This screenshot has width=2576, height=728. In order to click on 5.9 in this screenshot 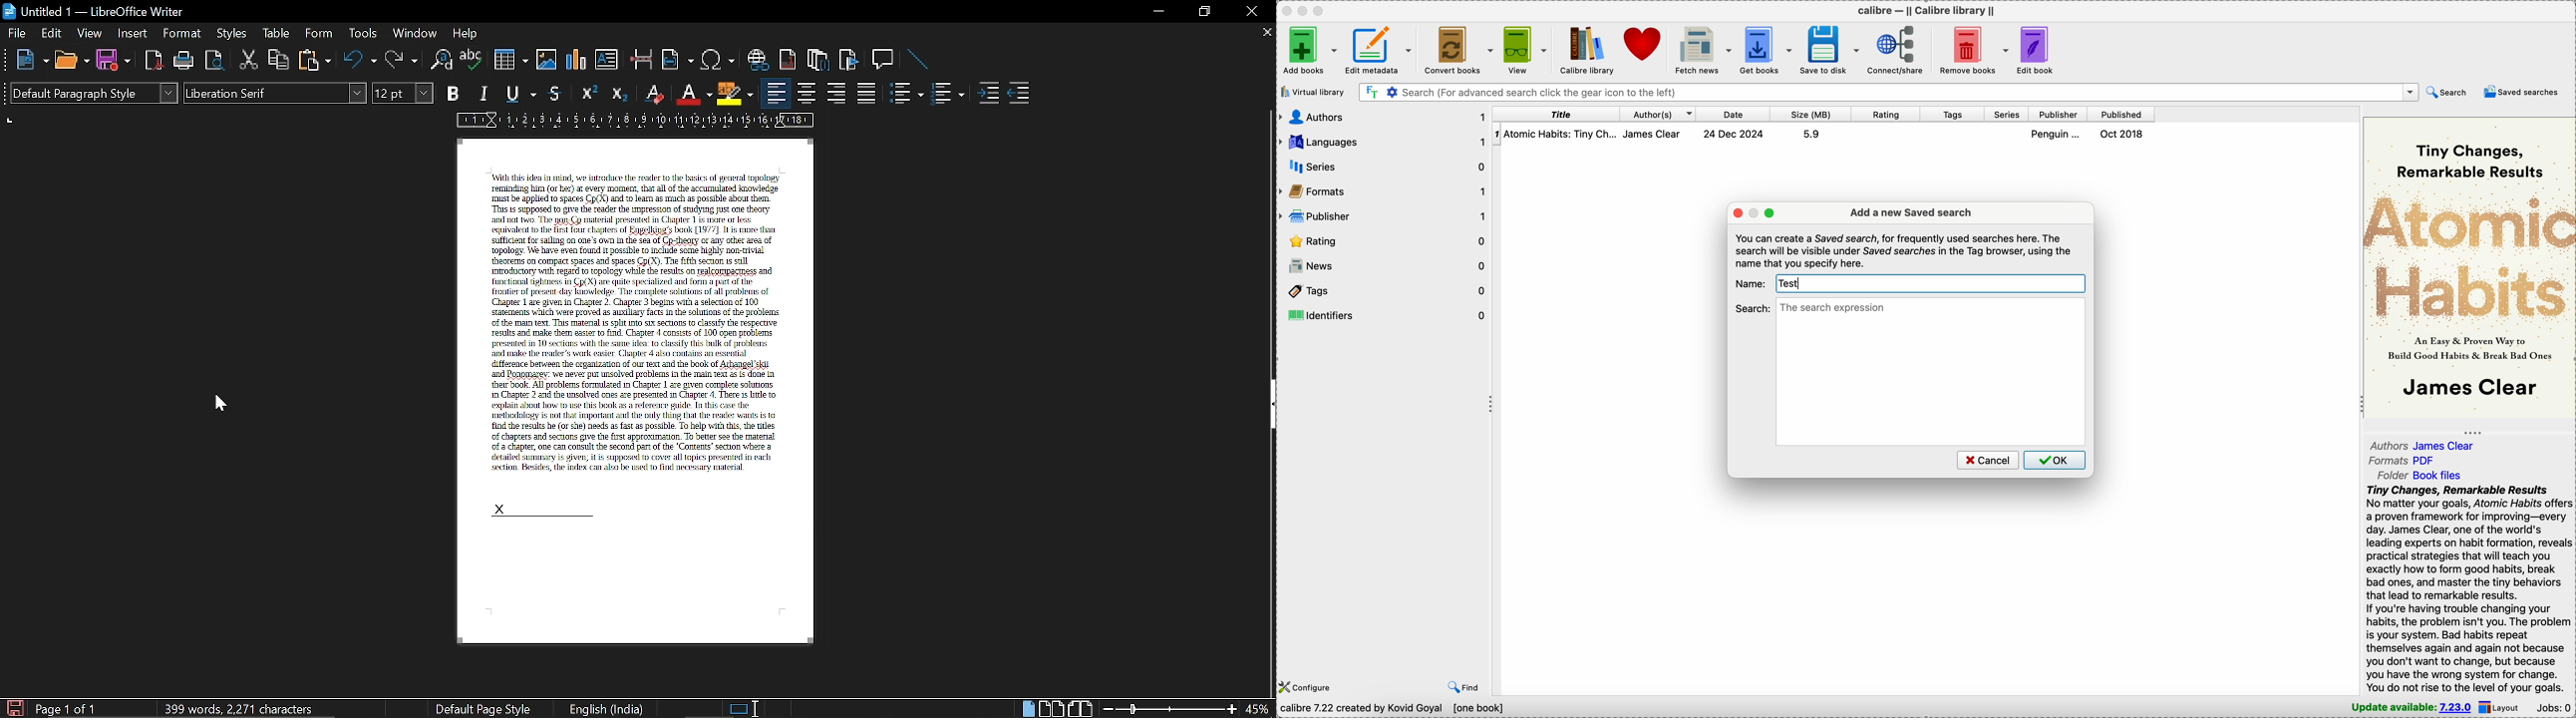, I will do `click(1811, 134)`.